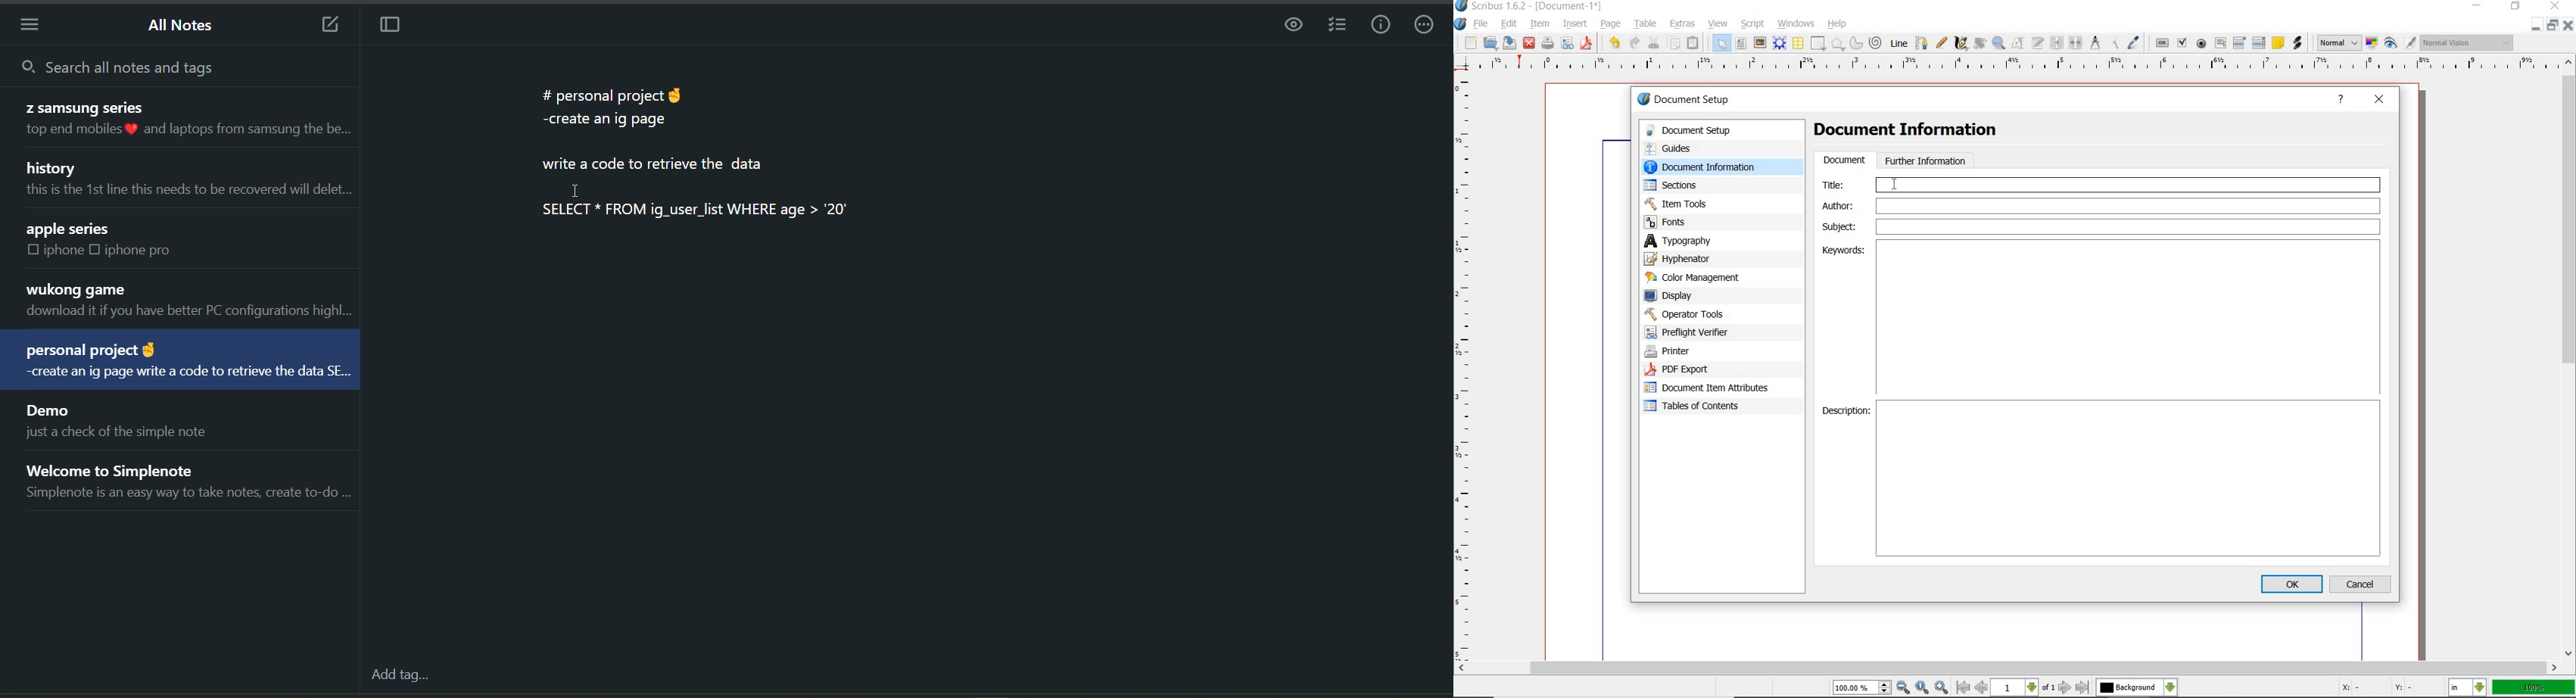 Image resolution: width=2576 pixels, height=700 pixels. I want to click on pdf check box, so click(2183, 42).